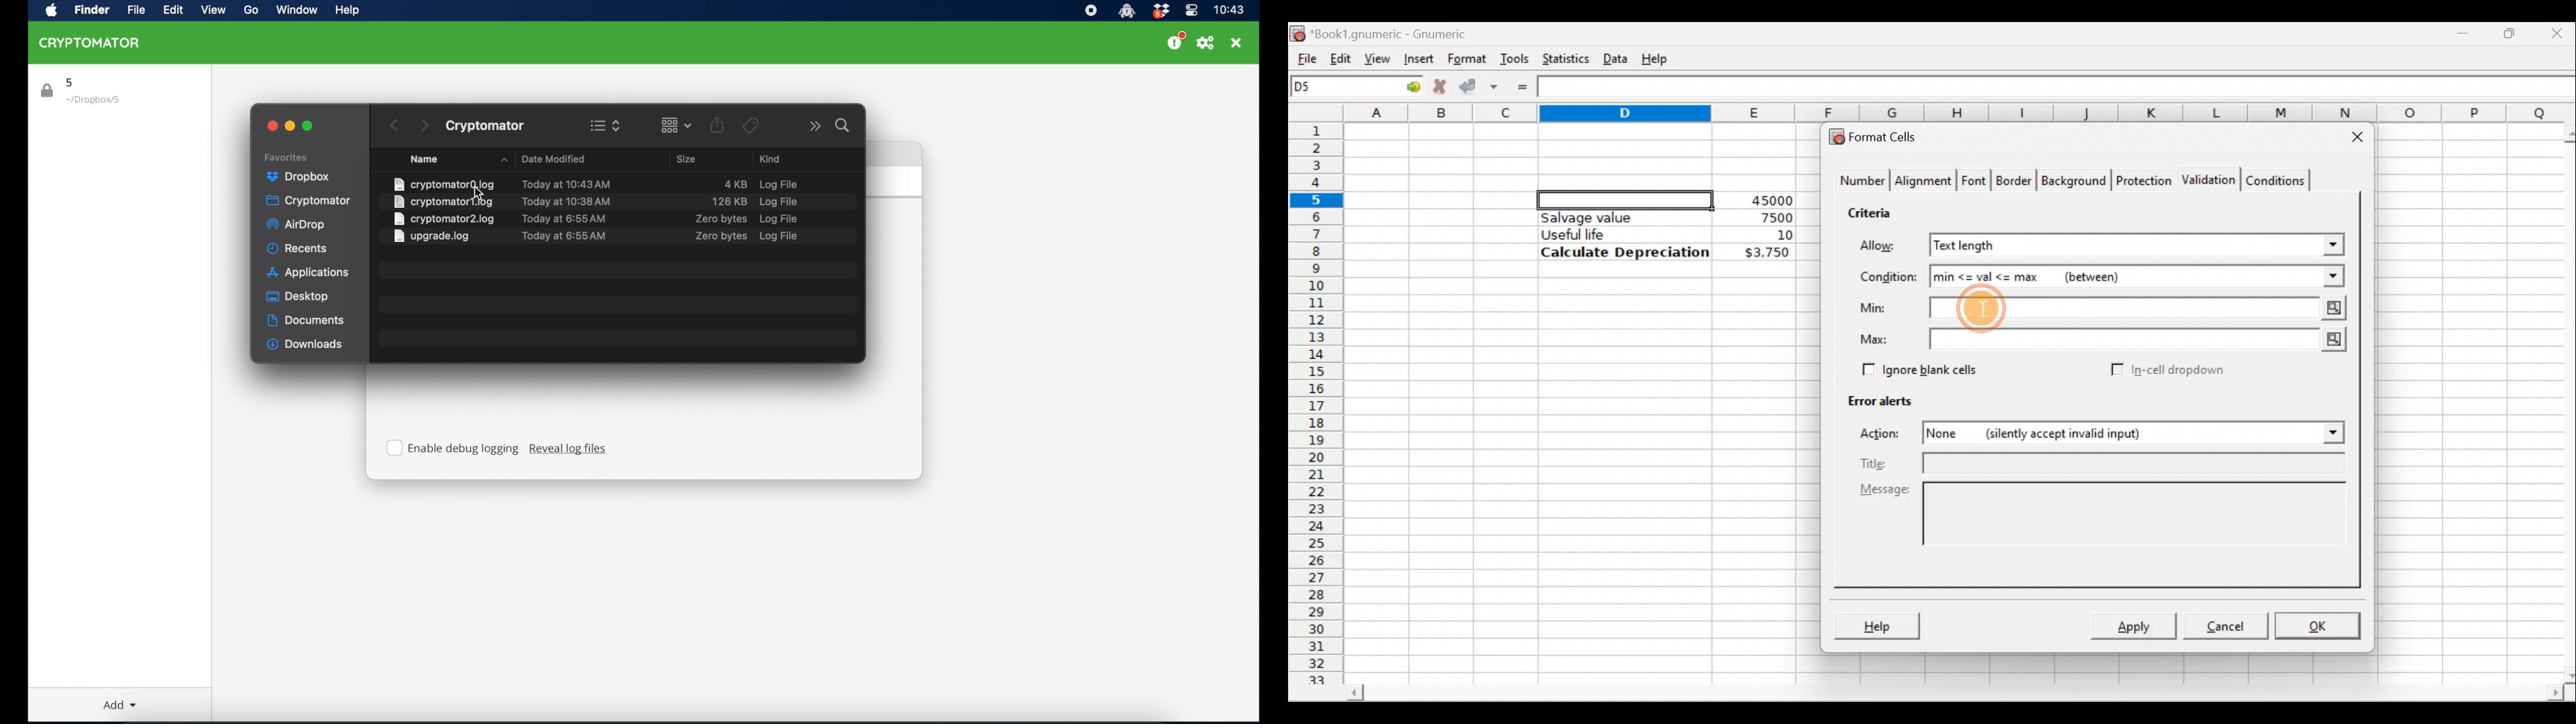 The height and width of the screenshot is (728, 2576). I want to click on airdrop, so click(295, 224).